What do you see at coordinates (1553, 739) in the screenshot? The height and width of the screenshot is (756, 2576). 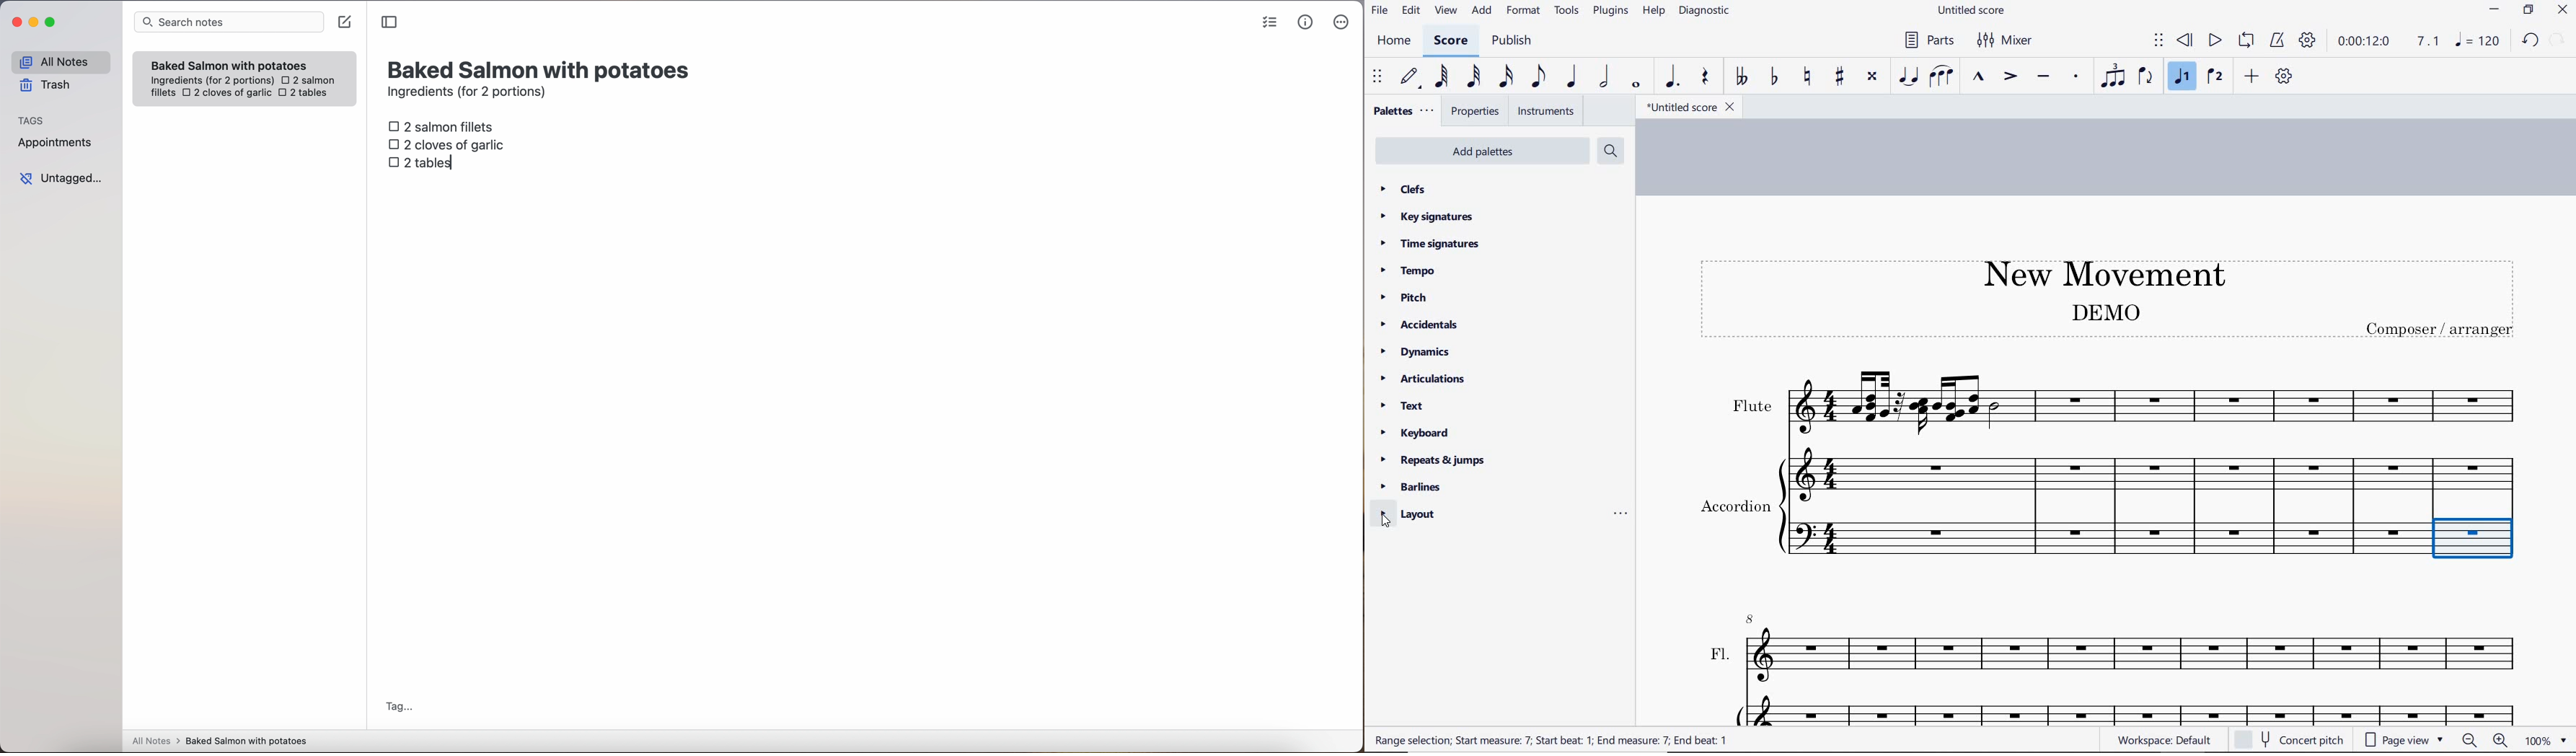 I see `text` at bounding box center [1553, 739].